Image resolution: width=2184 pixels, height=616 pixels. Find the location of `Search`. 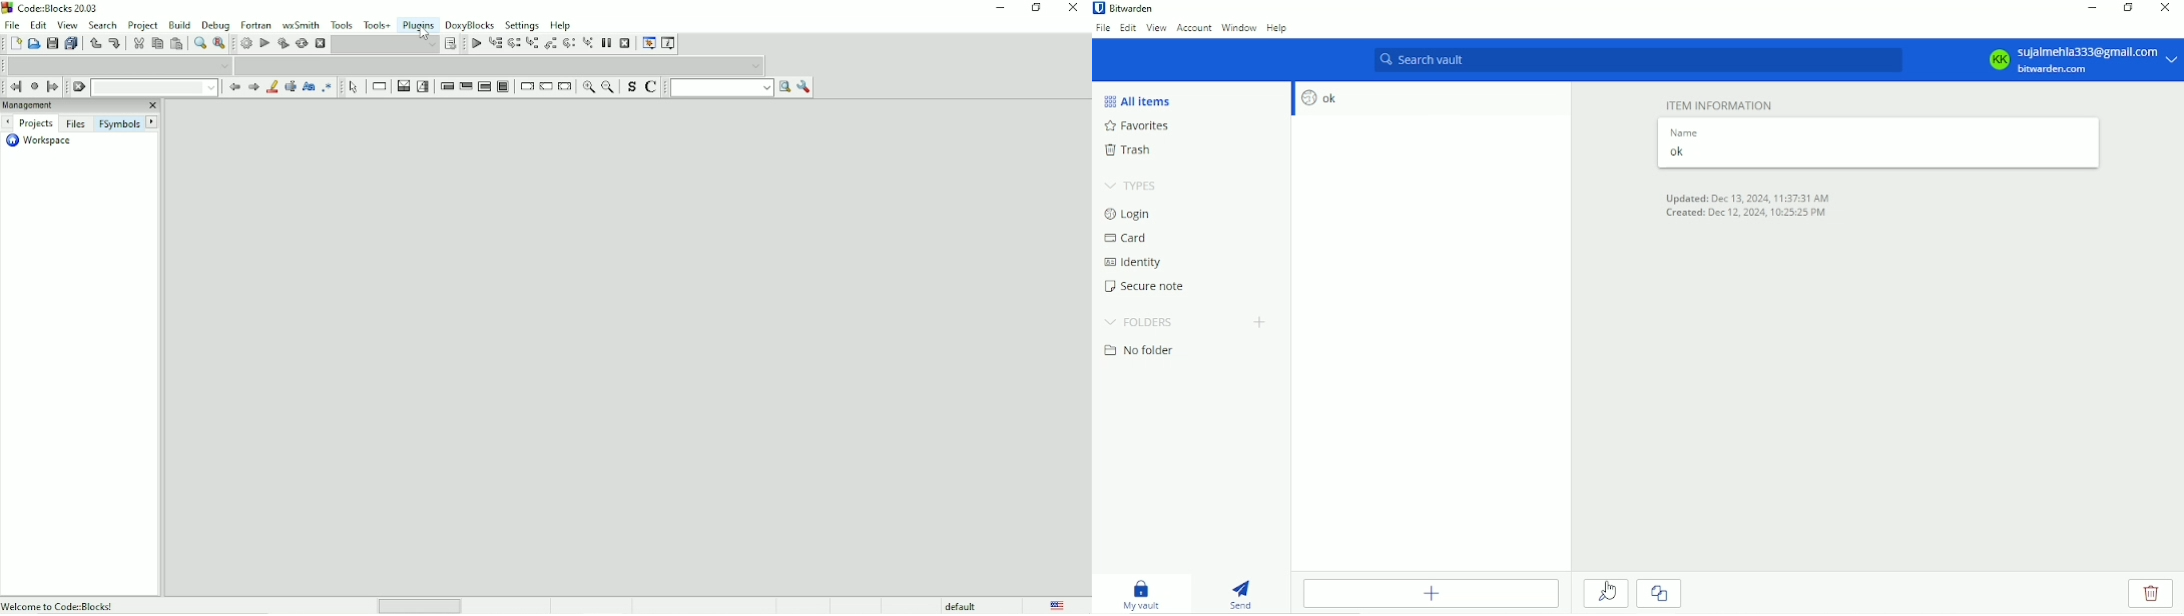

Search is located at coordinates (103, 24).